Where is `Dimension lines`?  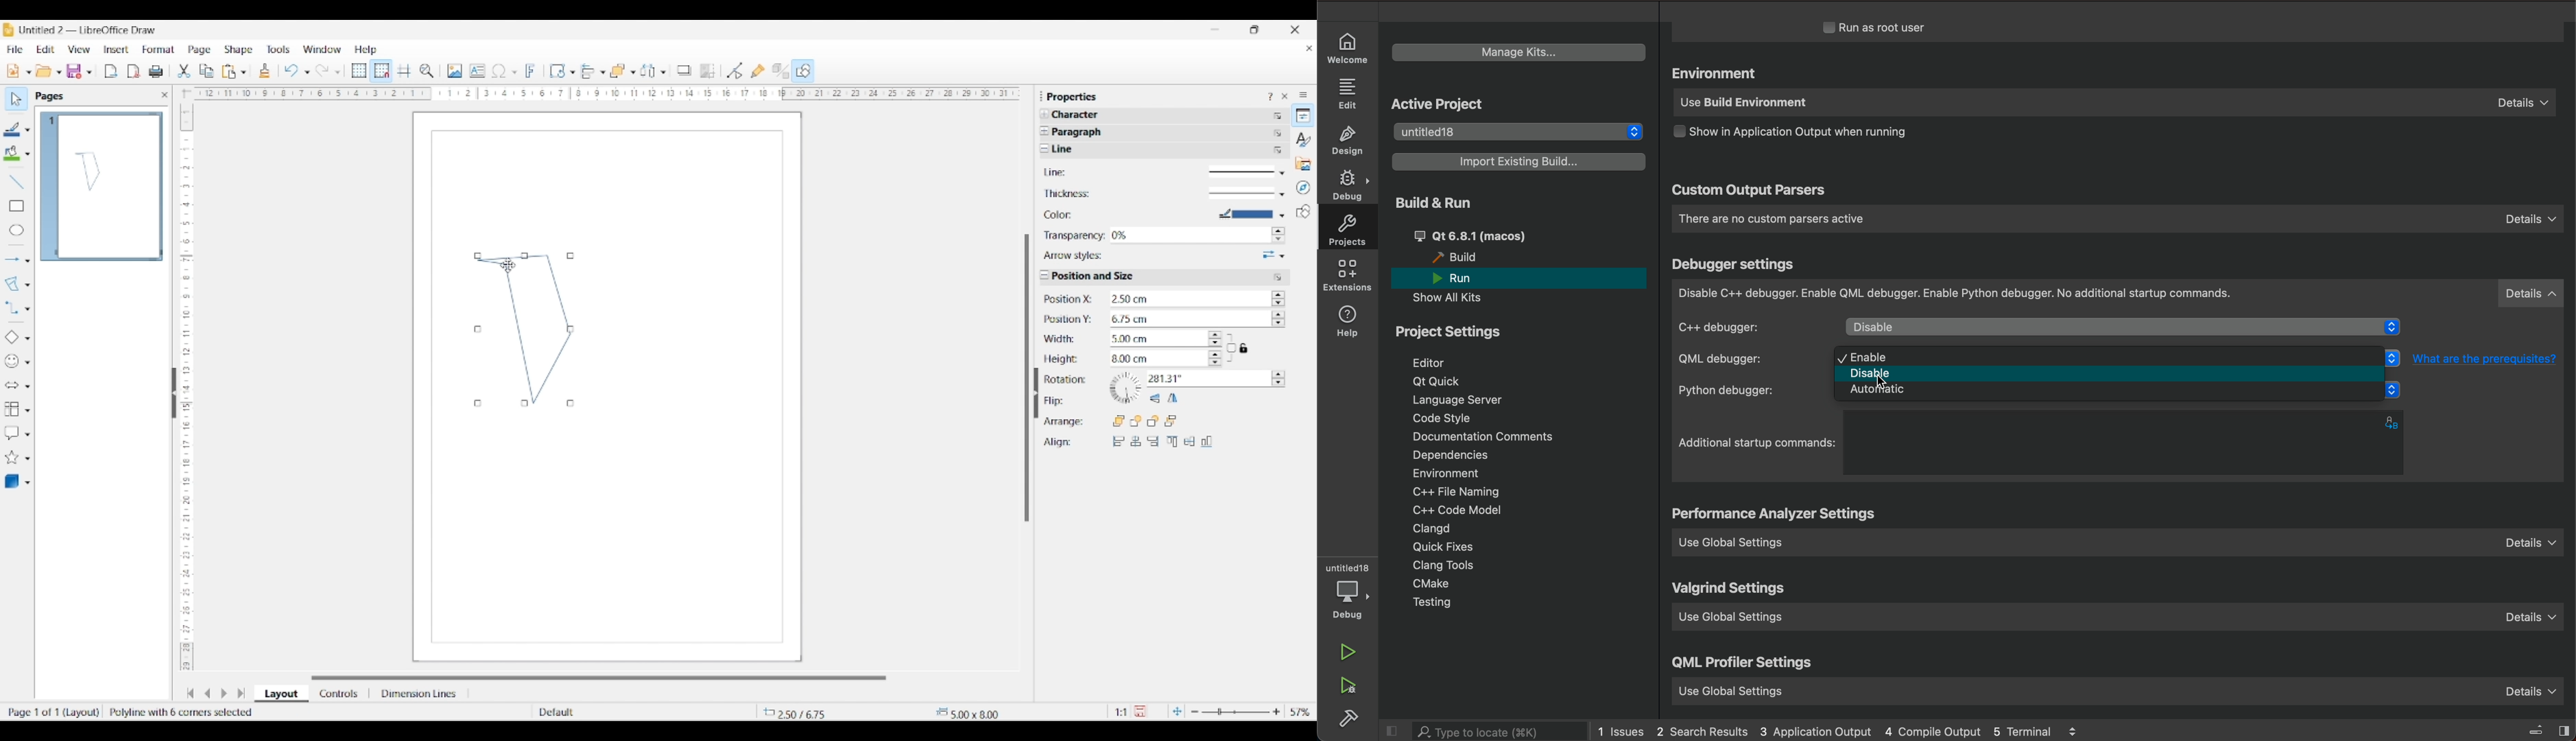
Dimension lines is located at coordinates (420, 694).